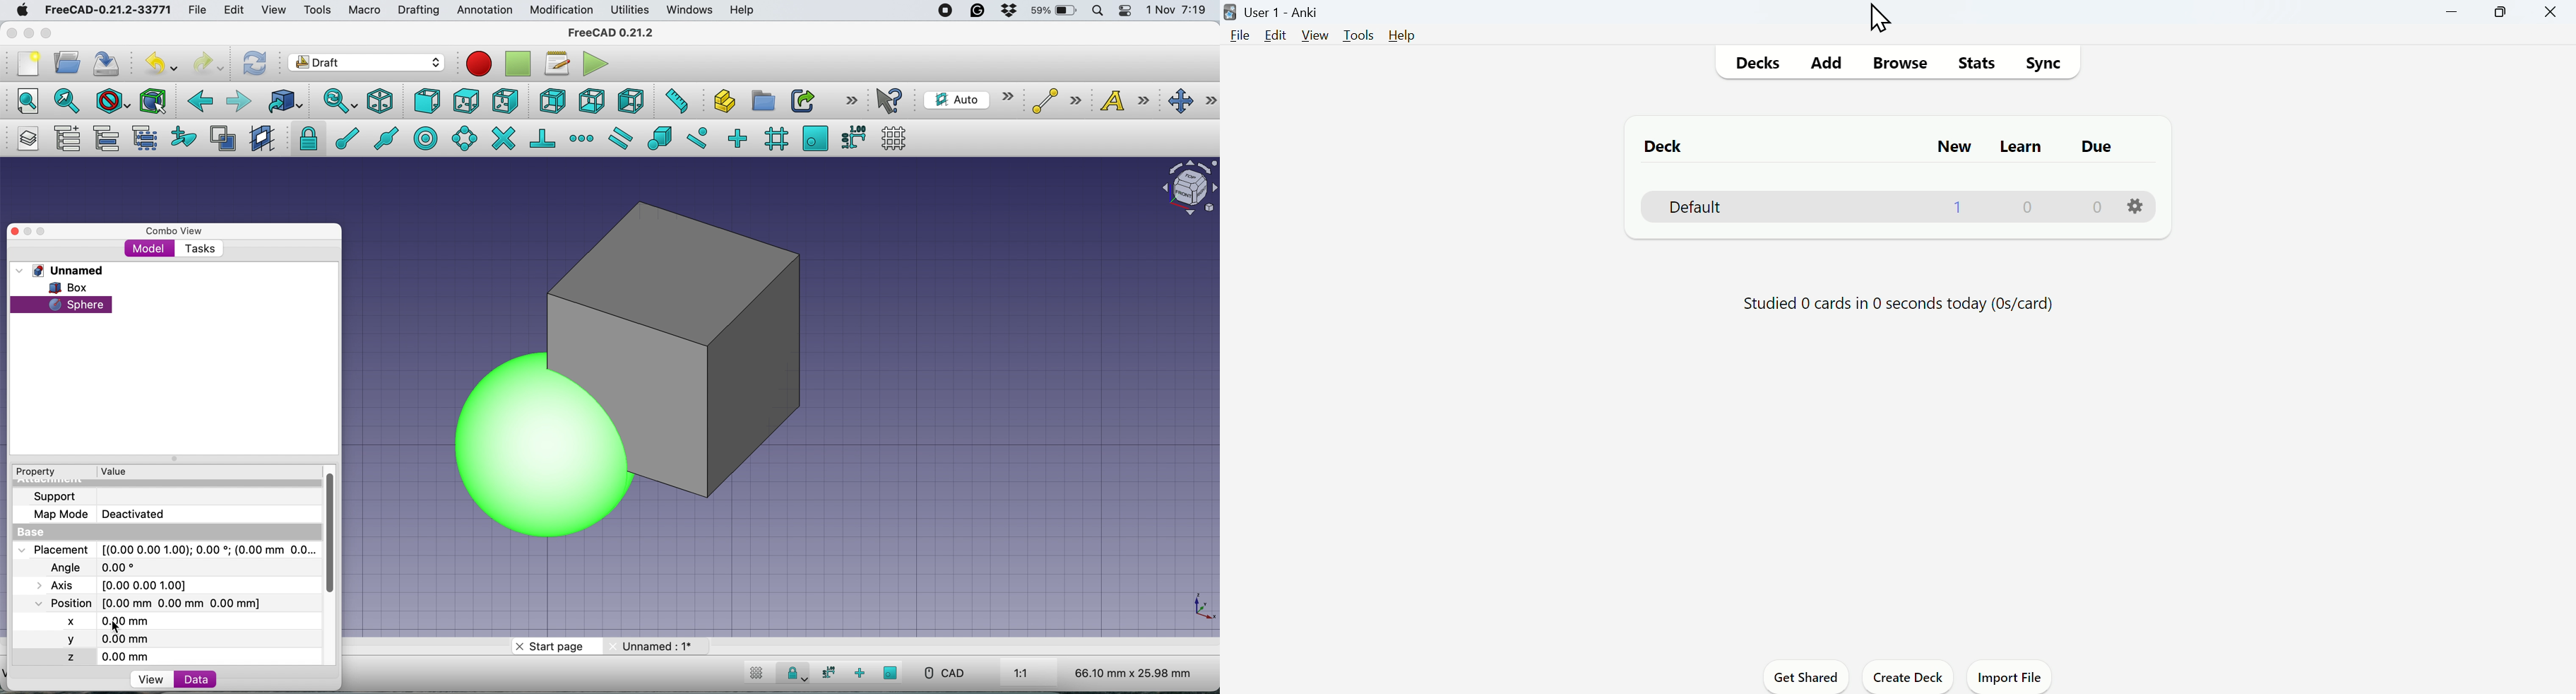 The width and height of the screenshot is (2576, 700). Describe the element at coordinates (1883, 19) in the screenshot. I see `Cursor` at that location.